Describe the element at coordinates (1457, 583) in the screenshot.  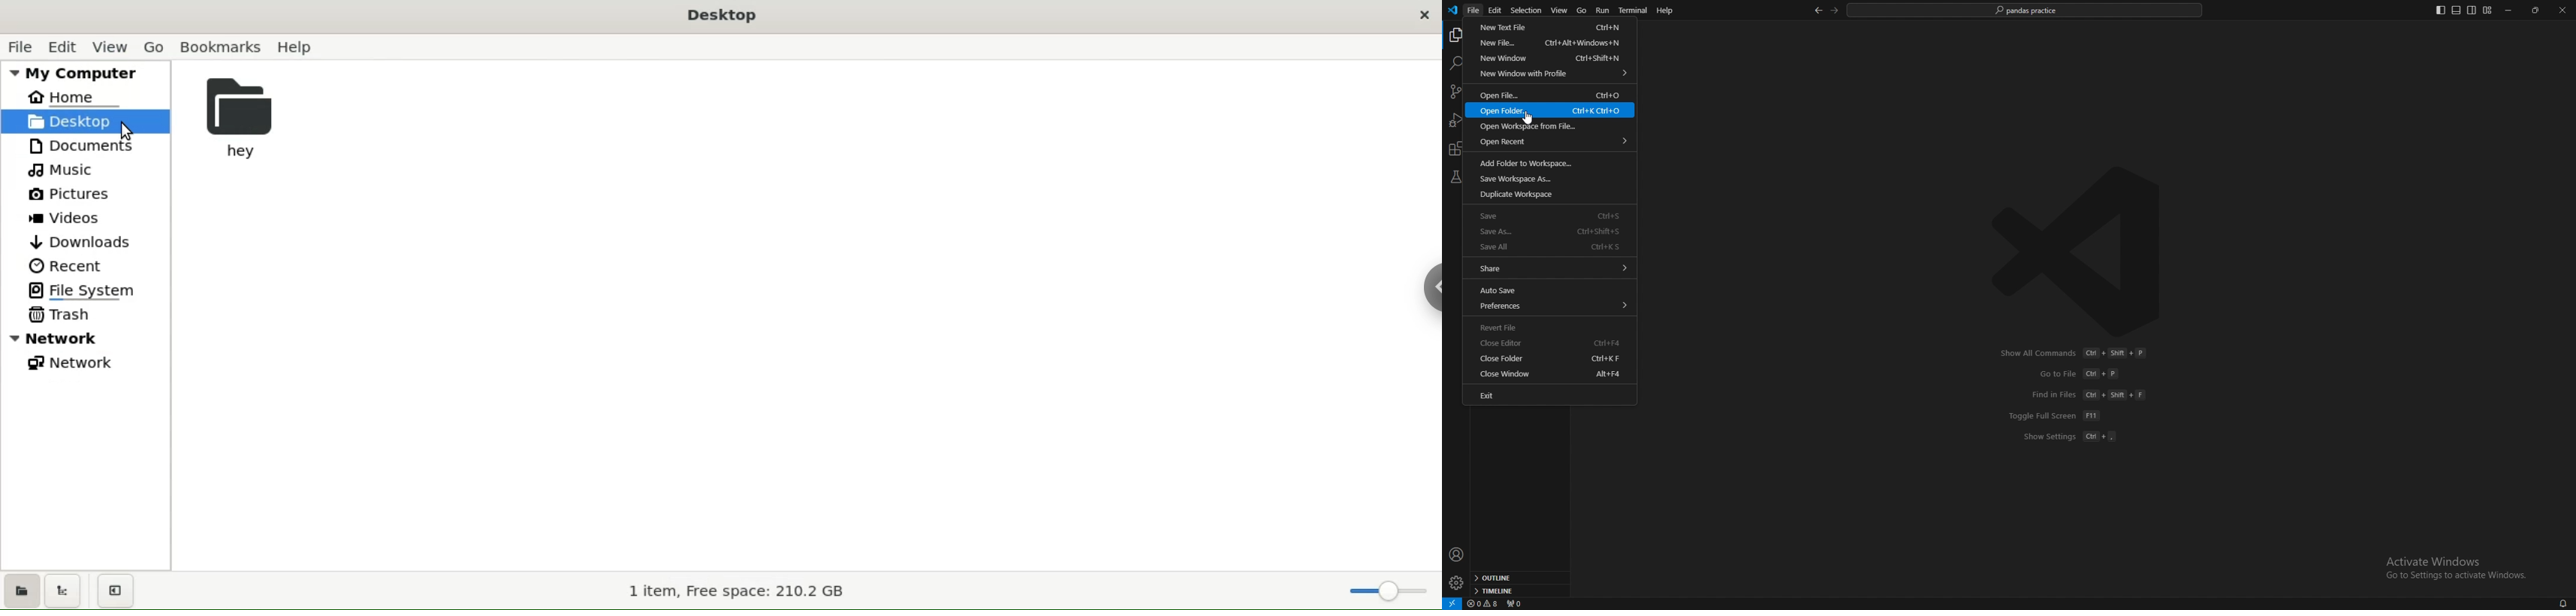
I see `settings` at that location.